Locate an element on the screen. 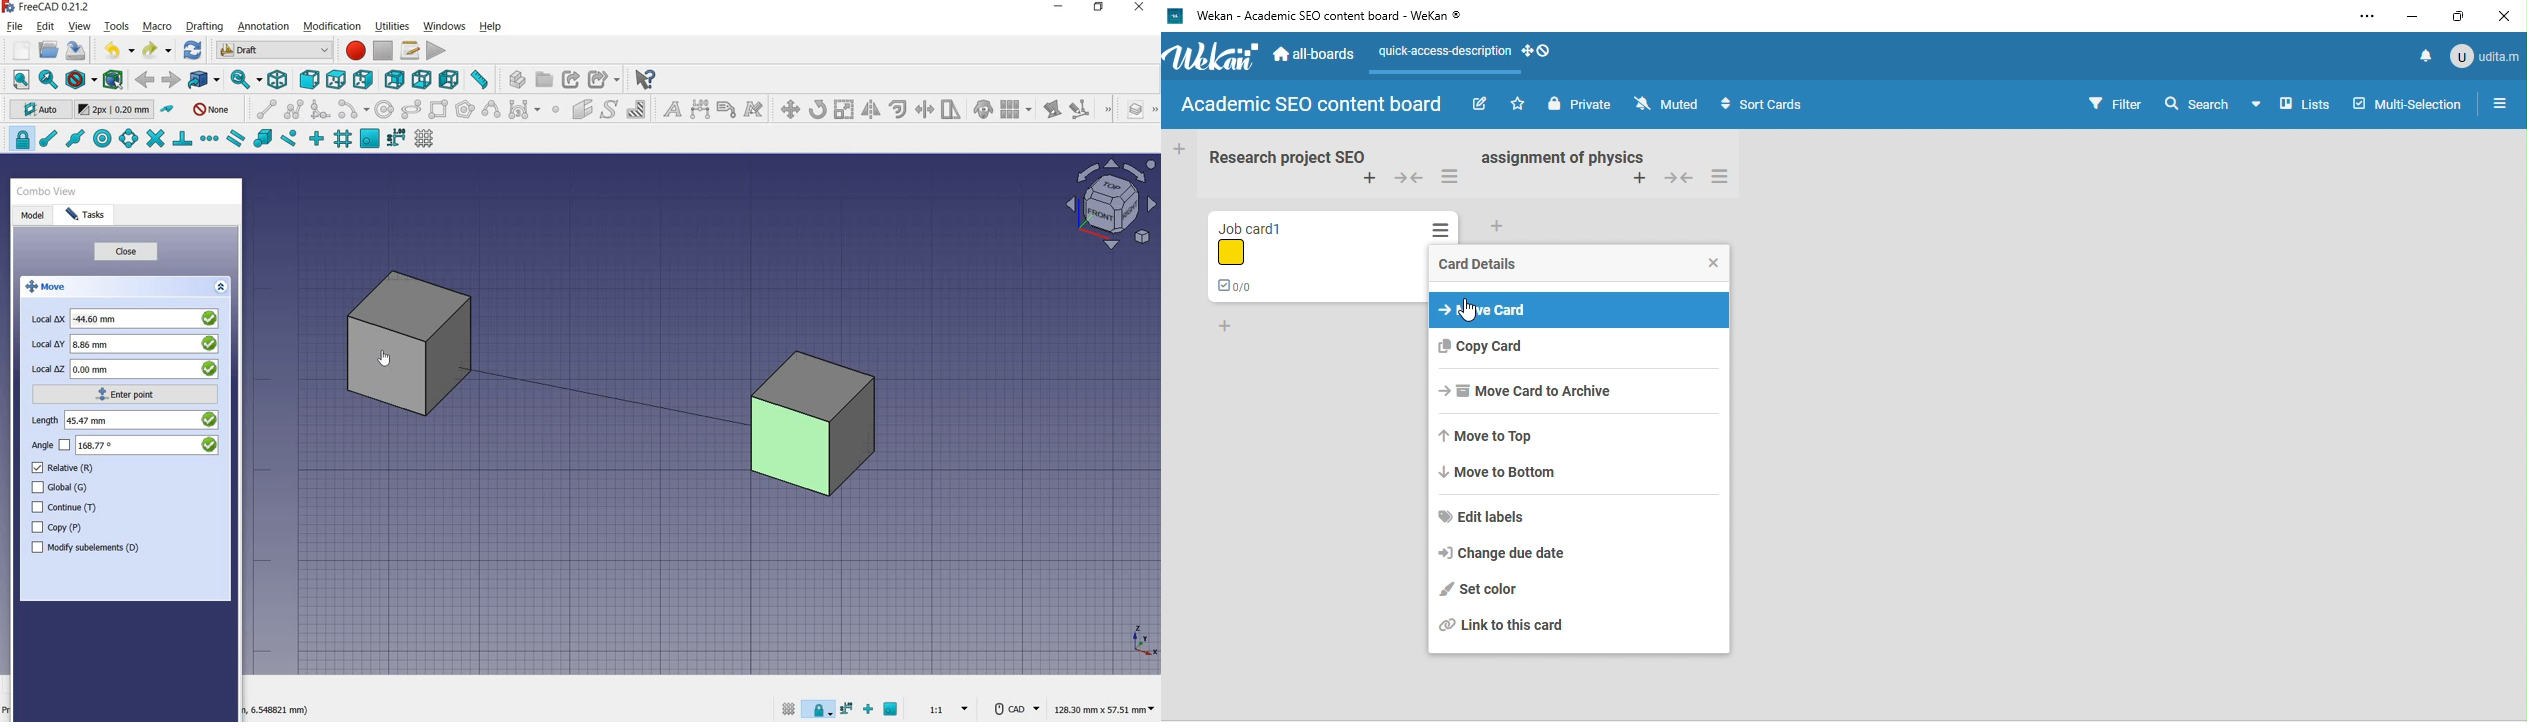 The image size is (2548, 728). snap extension is located at coordinates (210, 139).